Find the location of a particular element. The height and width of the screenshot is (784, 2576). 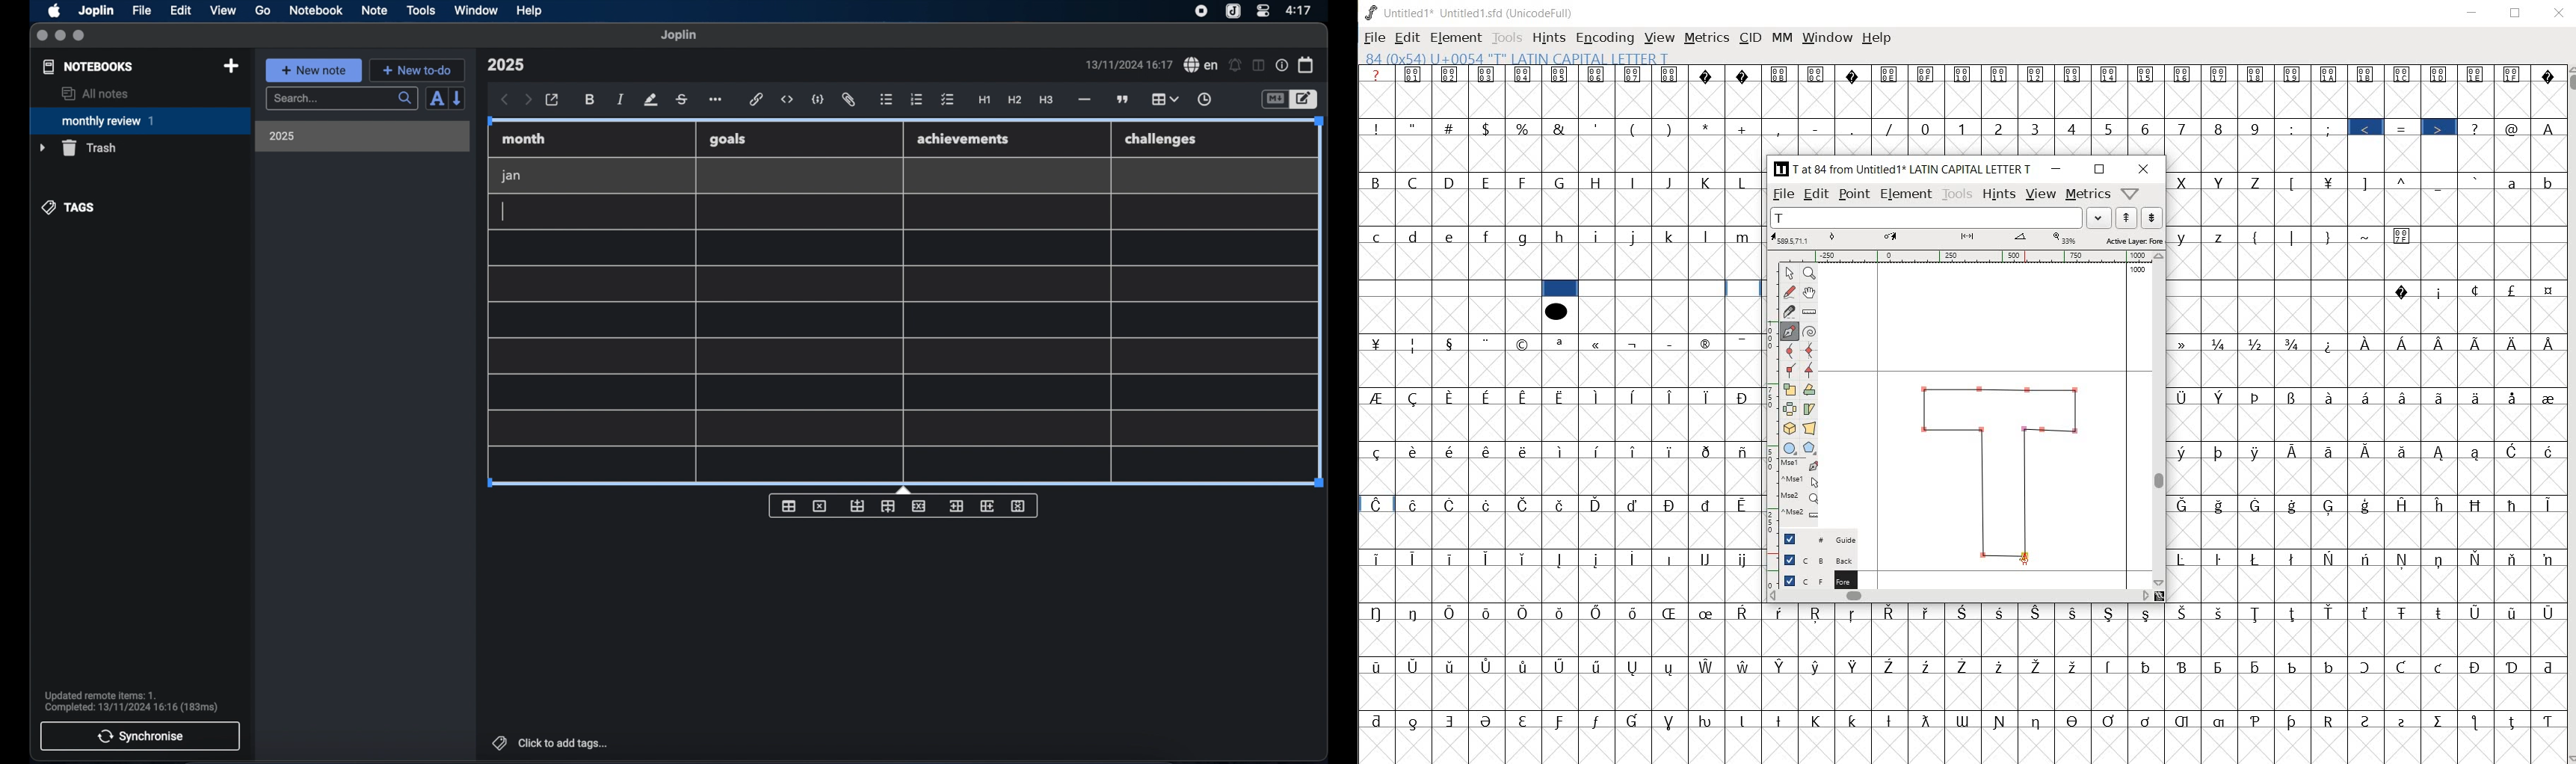

Symbol is located at coordinates (1745, 719).